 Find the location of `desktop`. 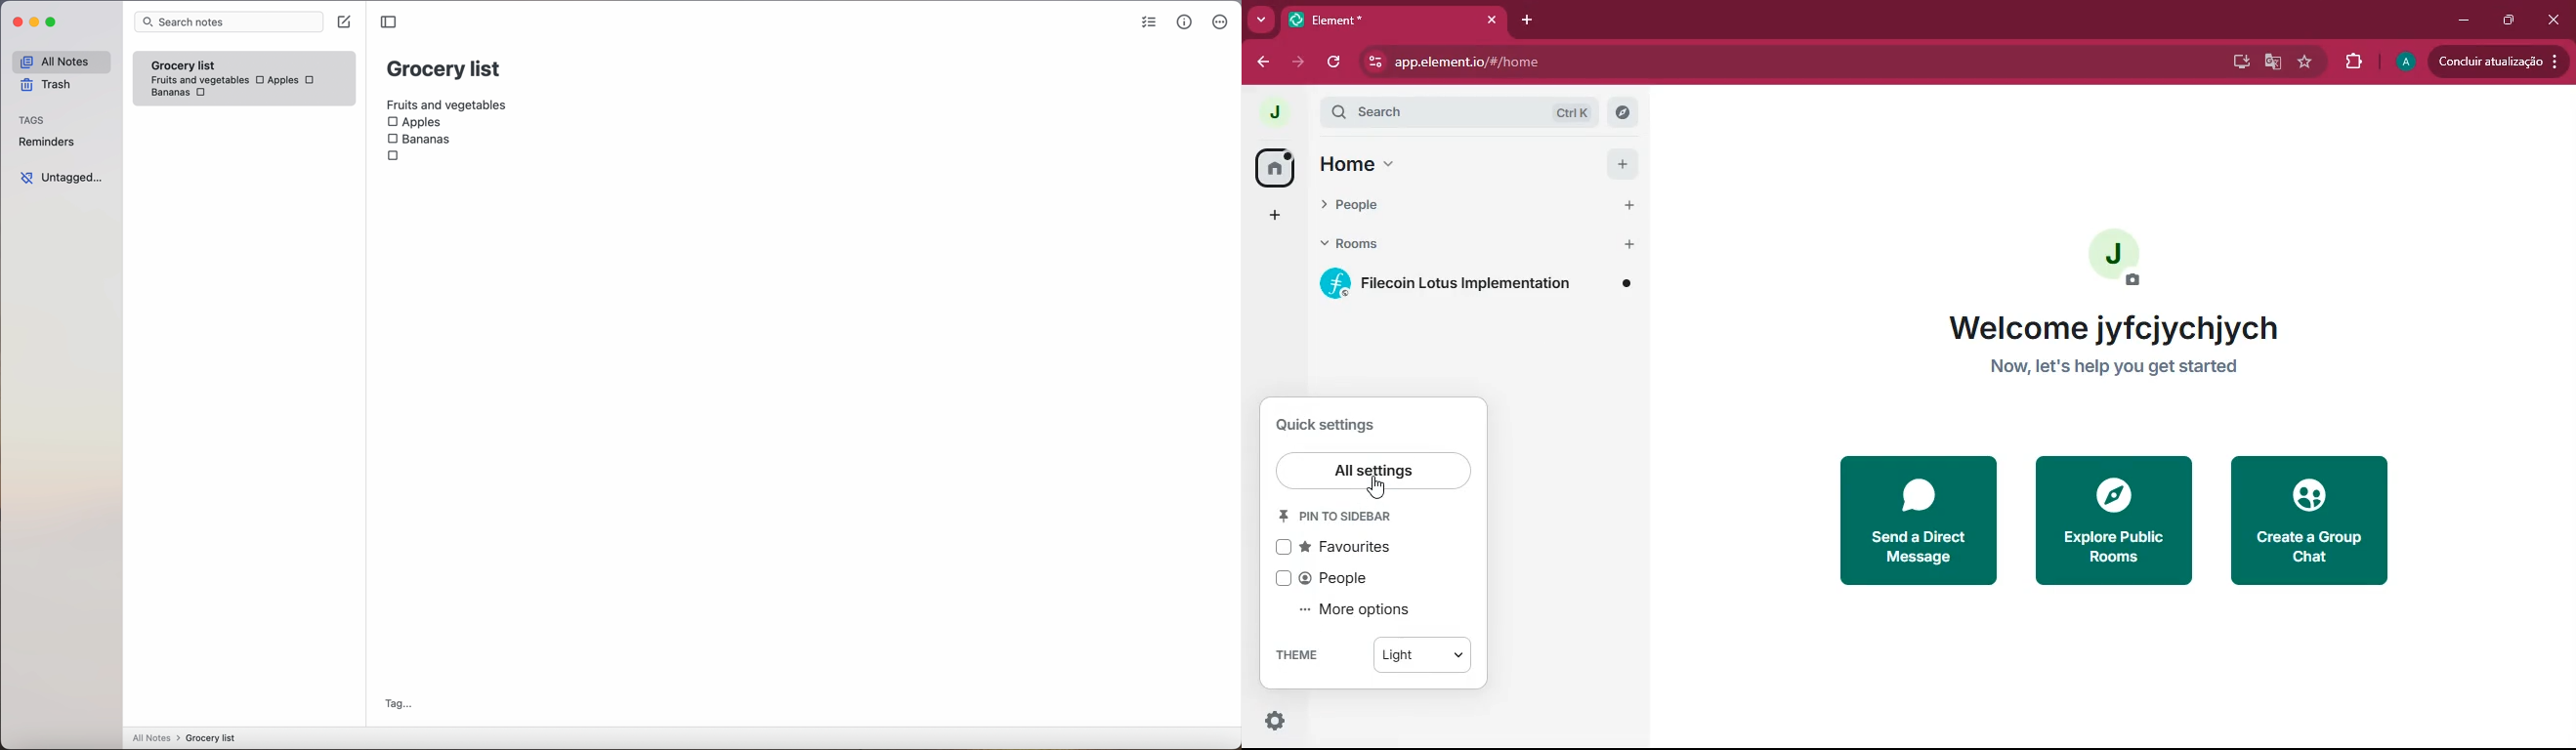

desktop is located at coordinates (2237, 62).